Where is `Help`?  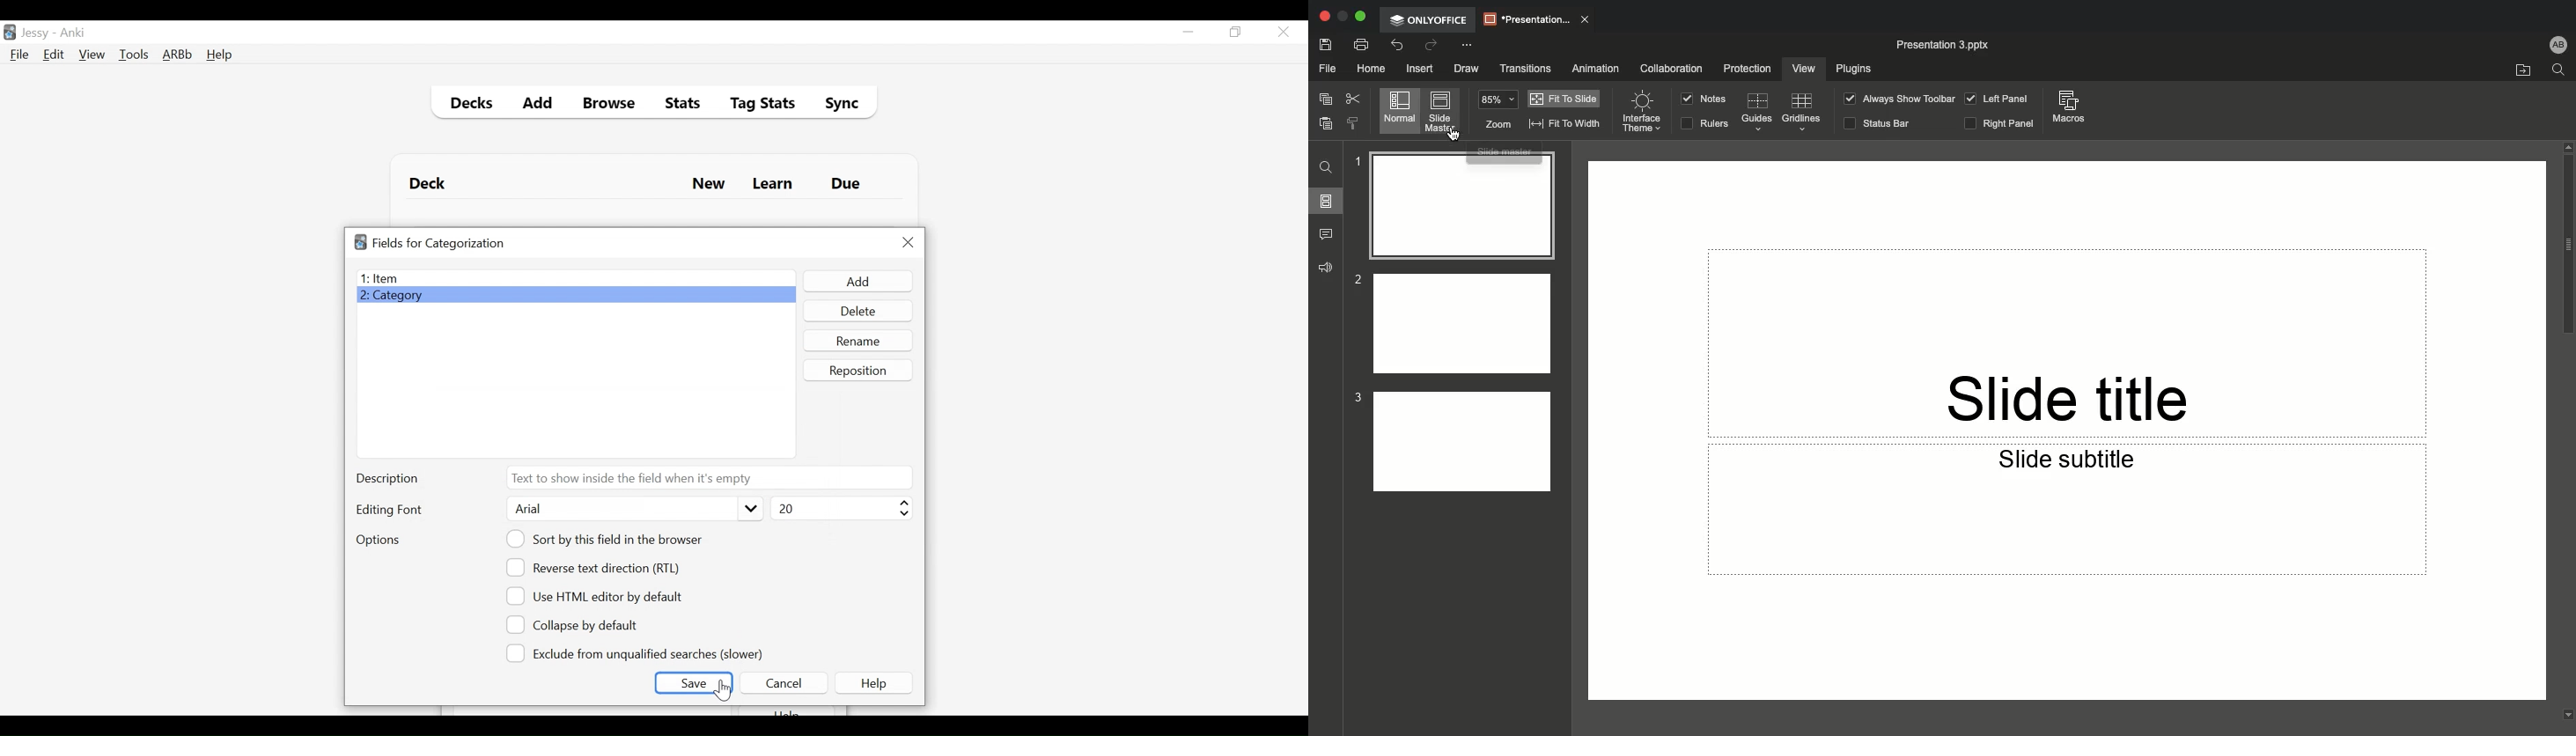 Help is located at coordinates (219, 56).